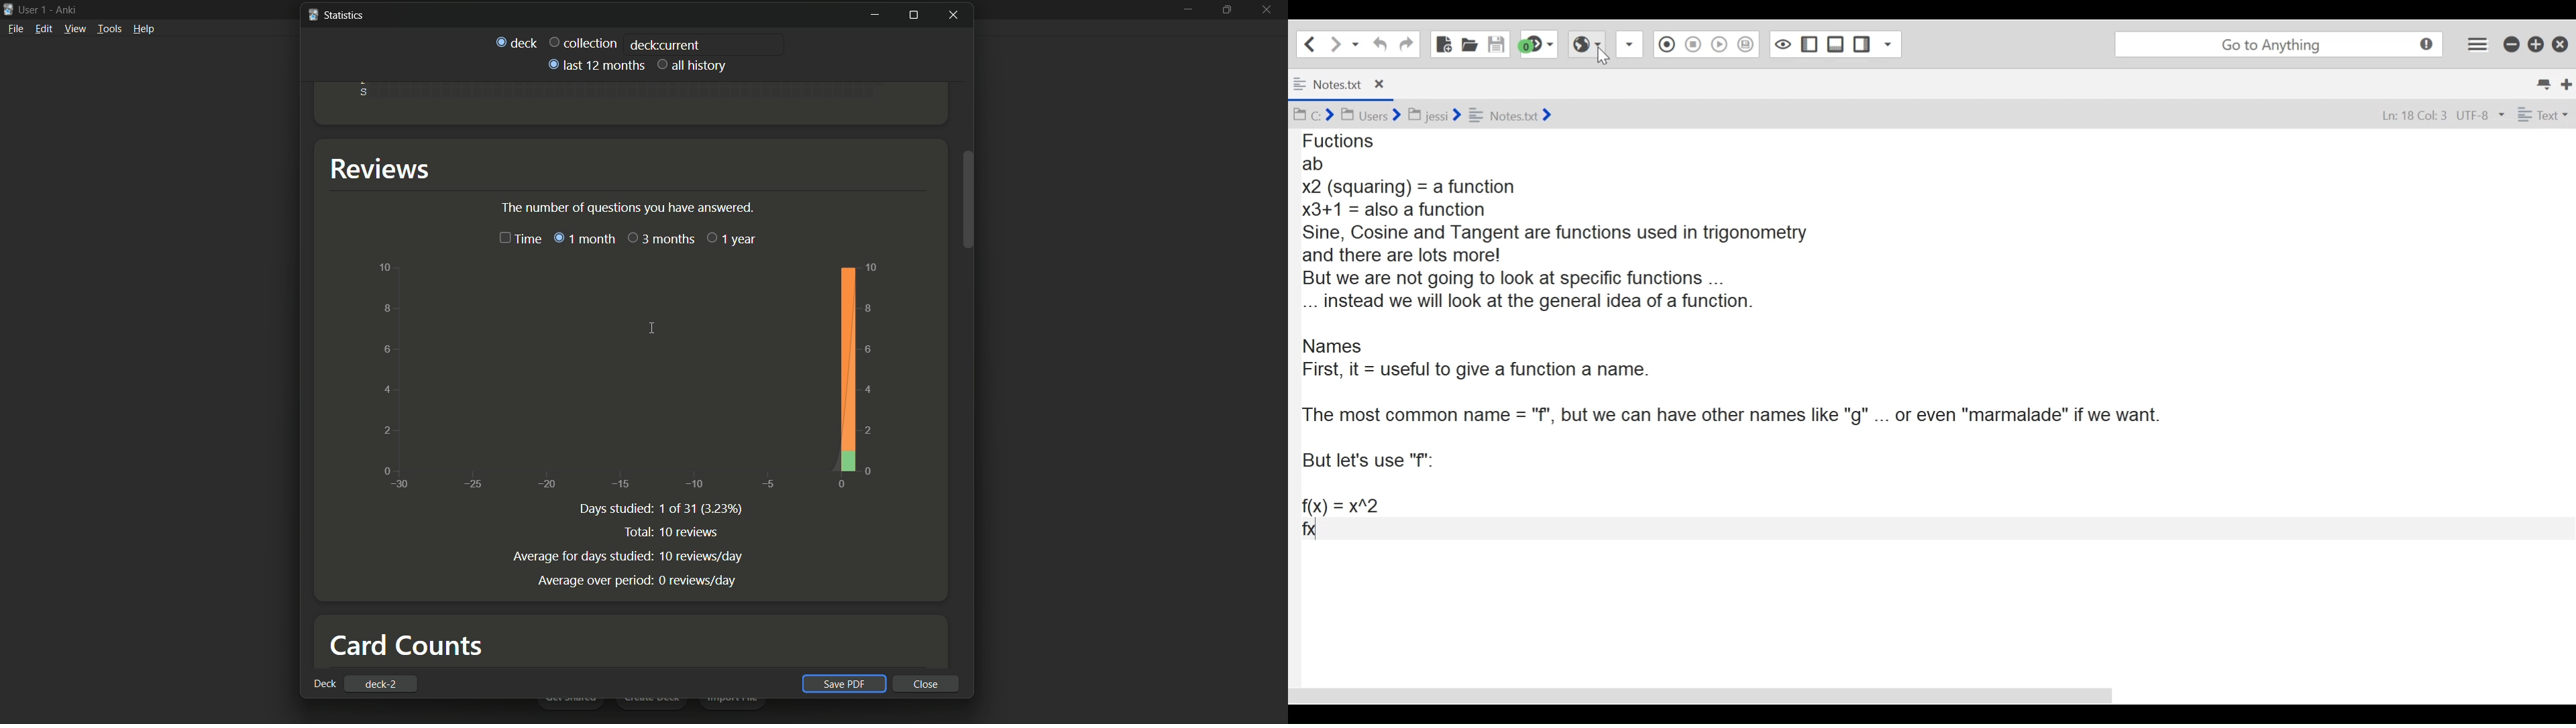  Describe the element at coordinates (594, 579) in the screenshot. I see `Average over period` at that location.